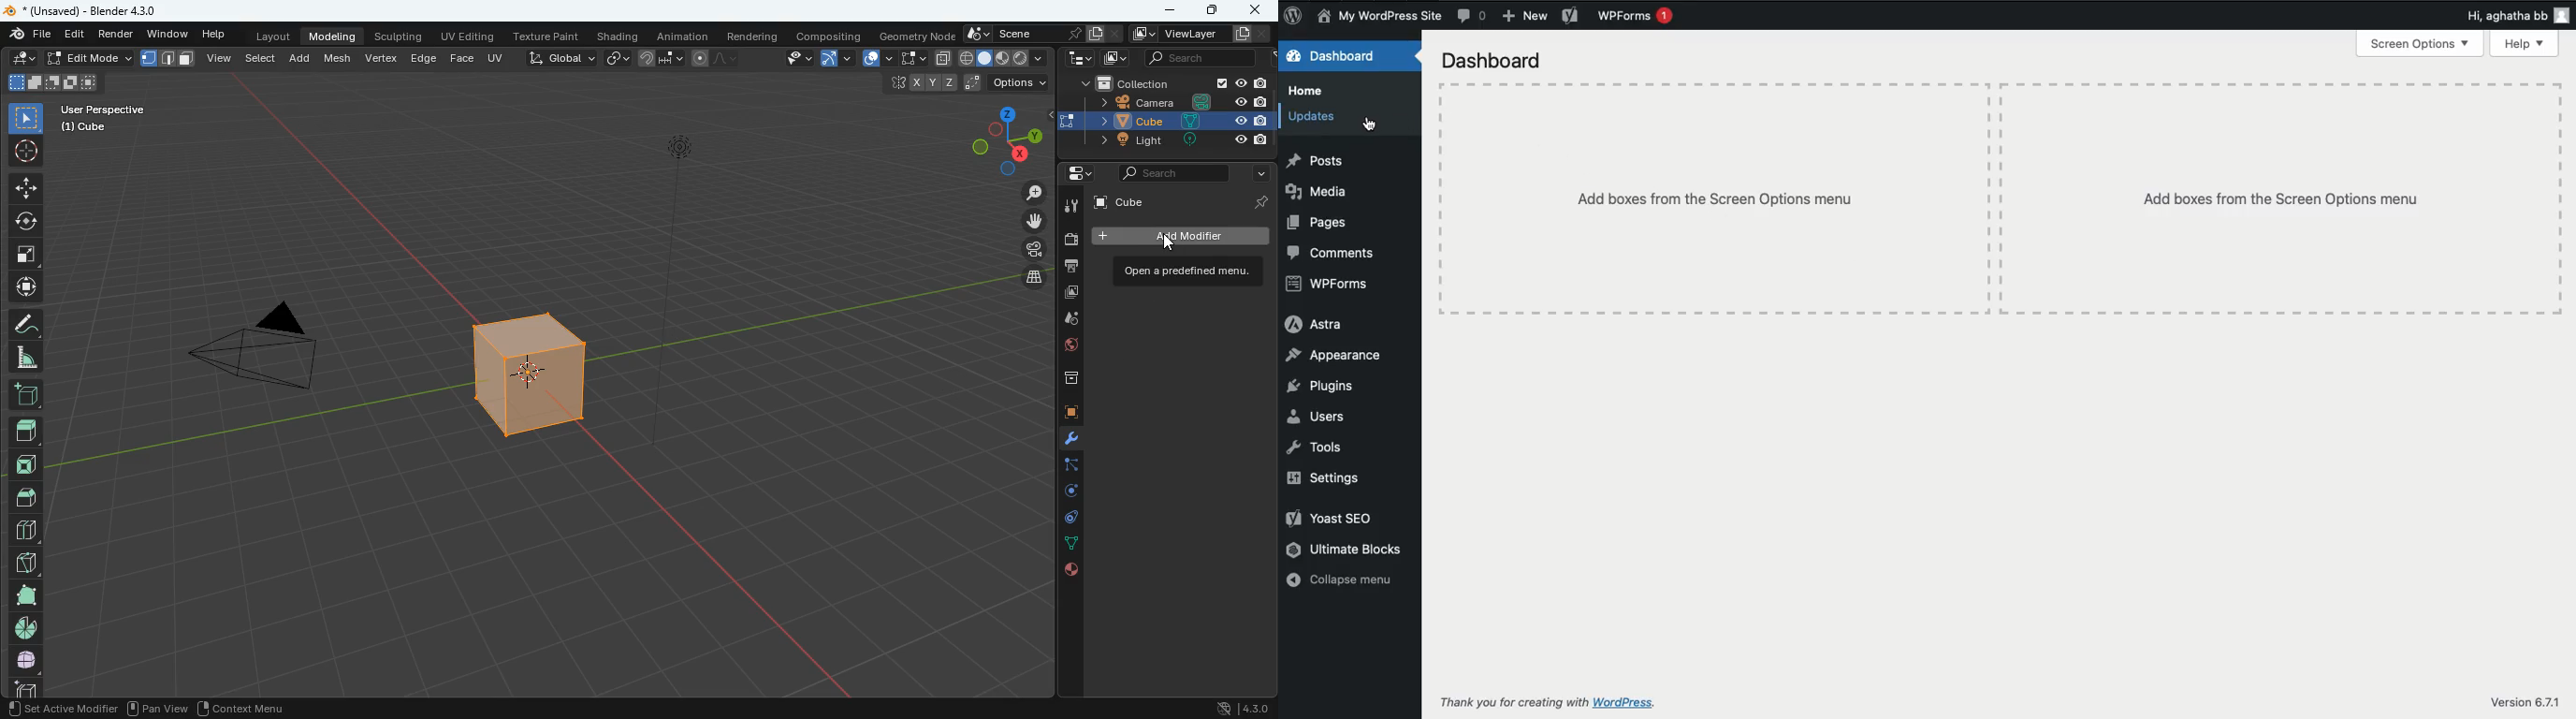 The height and width of the screenshot is (728, 2576). I want to click on Logo, so click(1295, 15).